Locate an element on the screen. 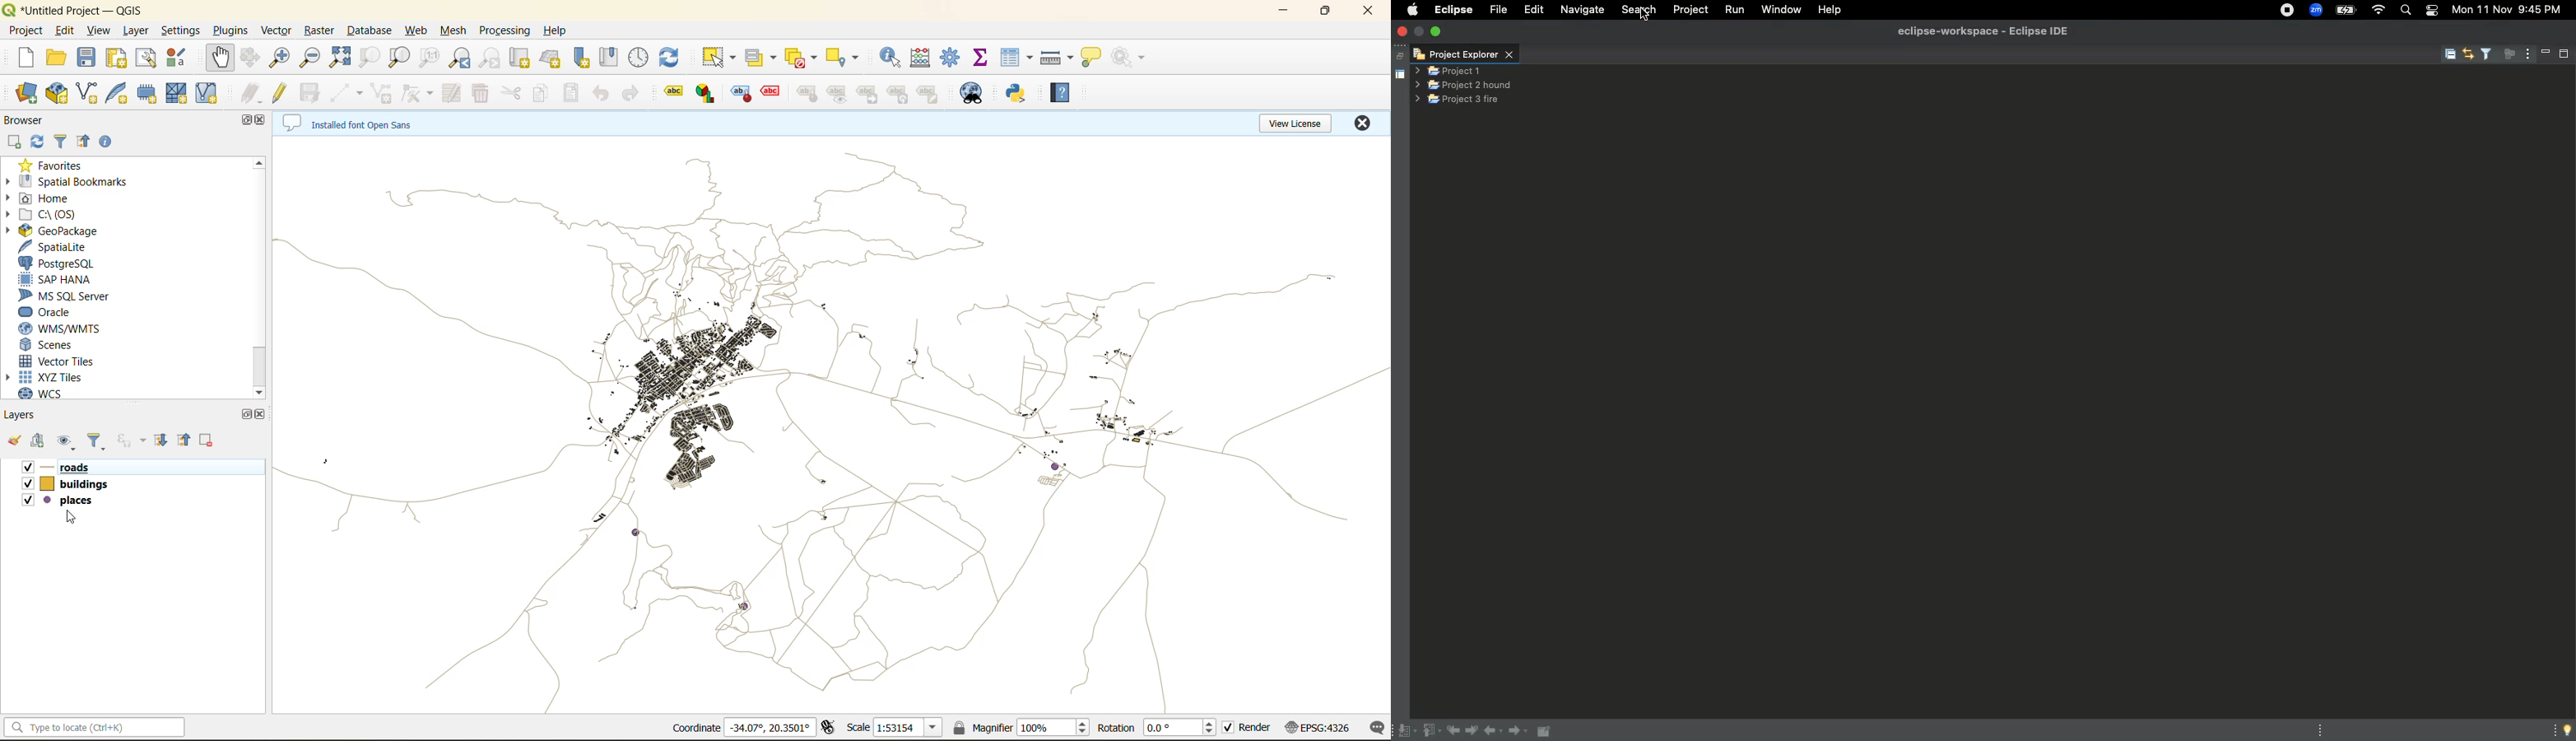  maximize is located at coordinates (251, 415).